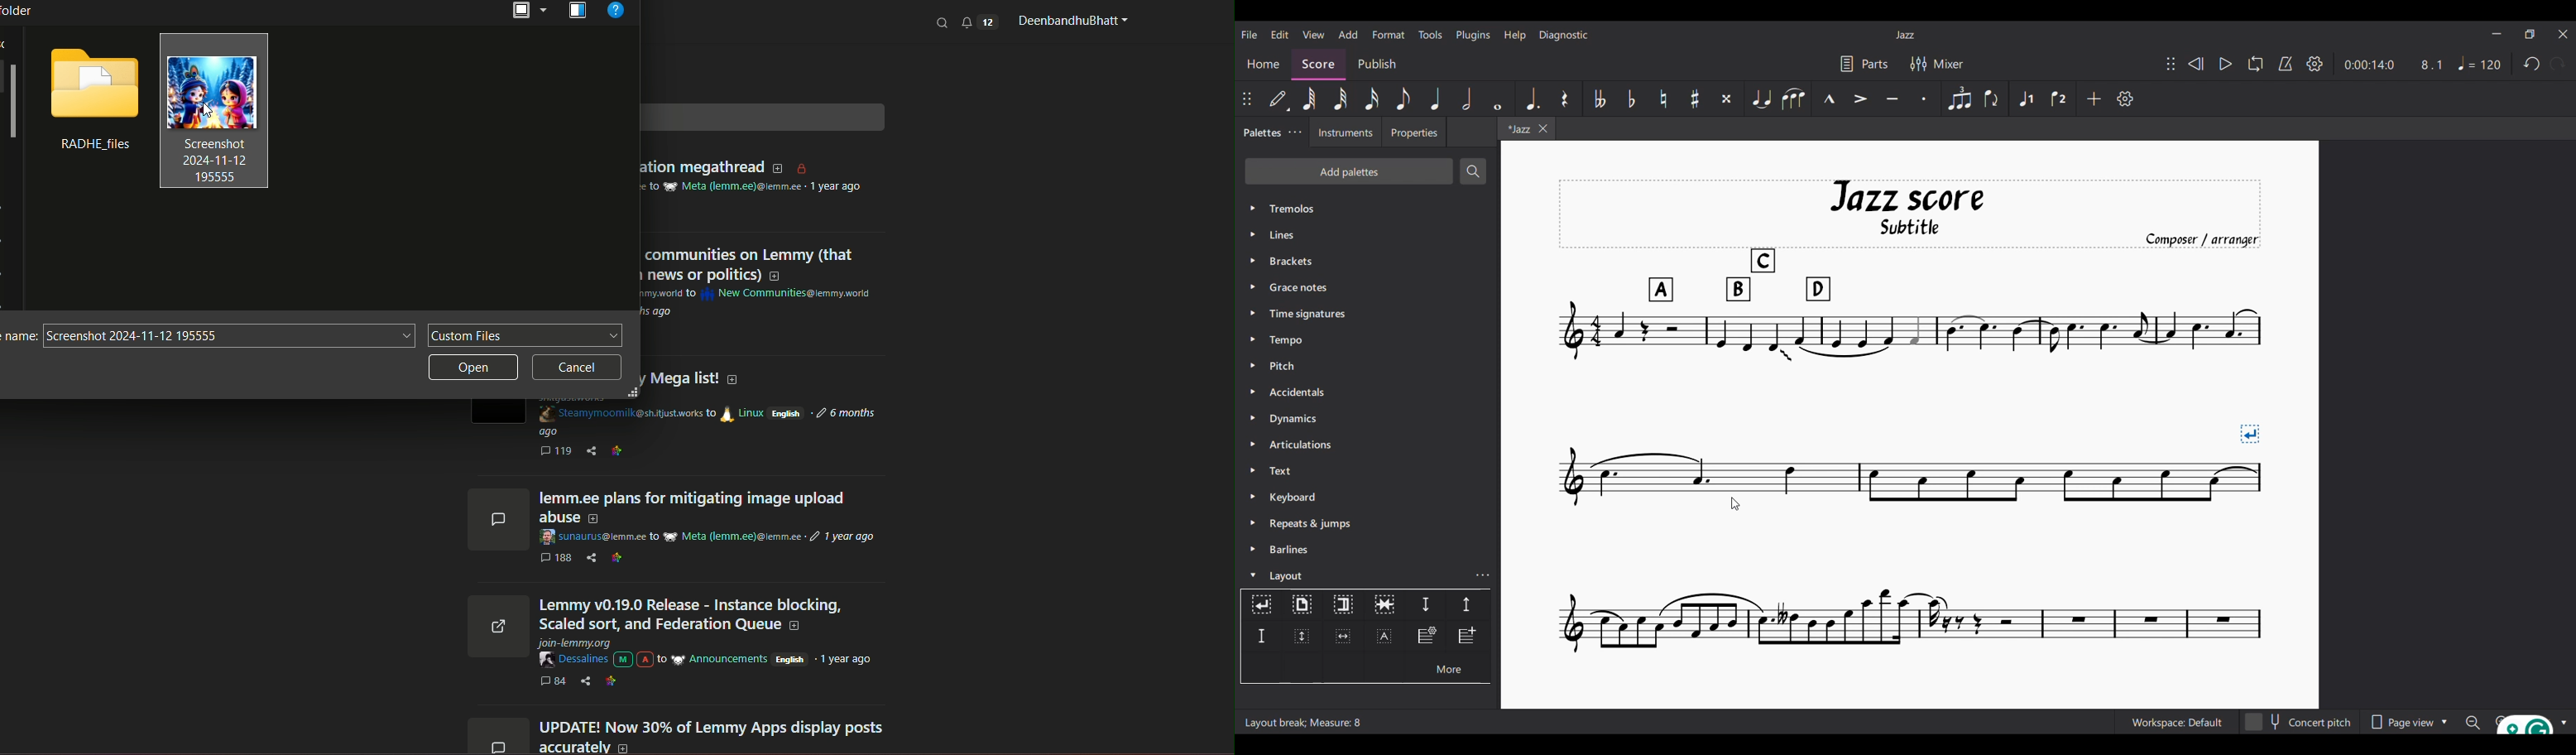 The width and height of the screenshot is (2576, 756). Describe the element at coordinates (1384, 636) in the screenshot. I see `Insert text frame` at that location.